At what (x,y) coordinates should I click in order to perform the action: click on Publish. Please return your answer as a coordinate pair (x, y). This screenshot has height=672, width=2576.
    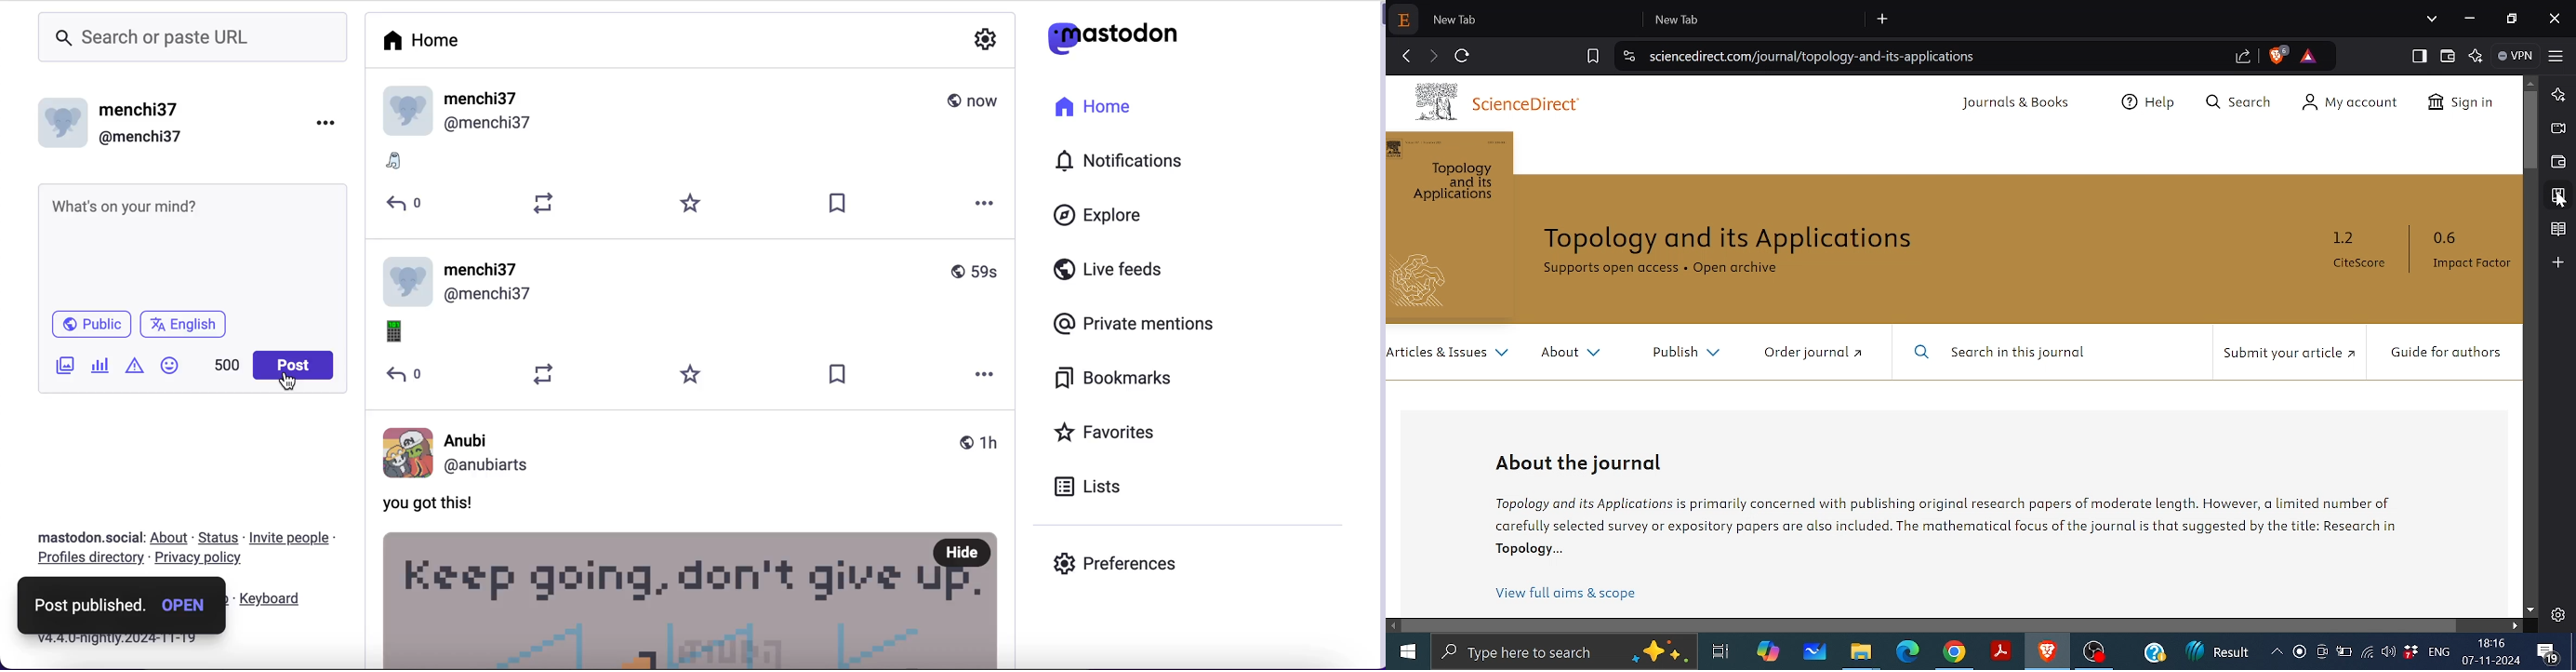
    Looking at the image, I should click on (1690, 355).